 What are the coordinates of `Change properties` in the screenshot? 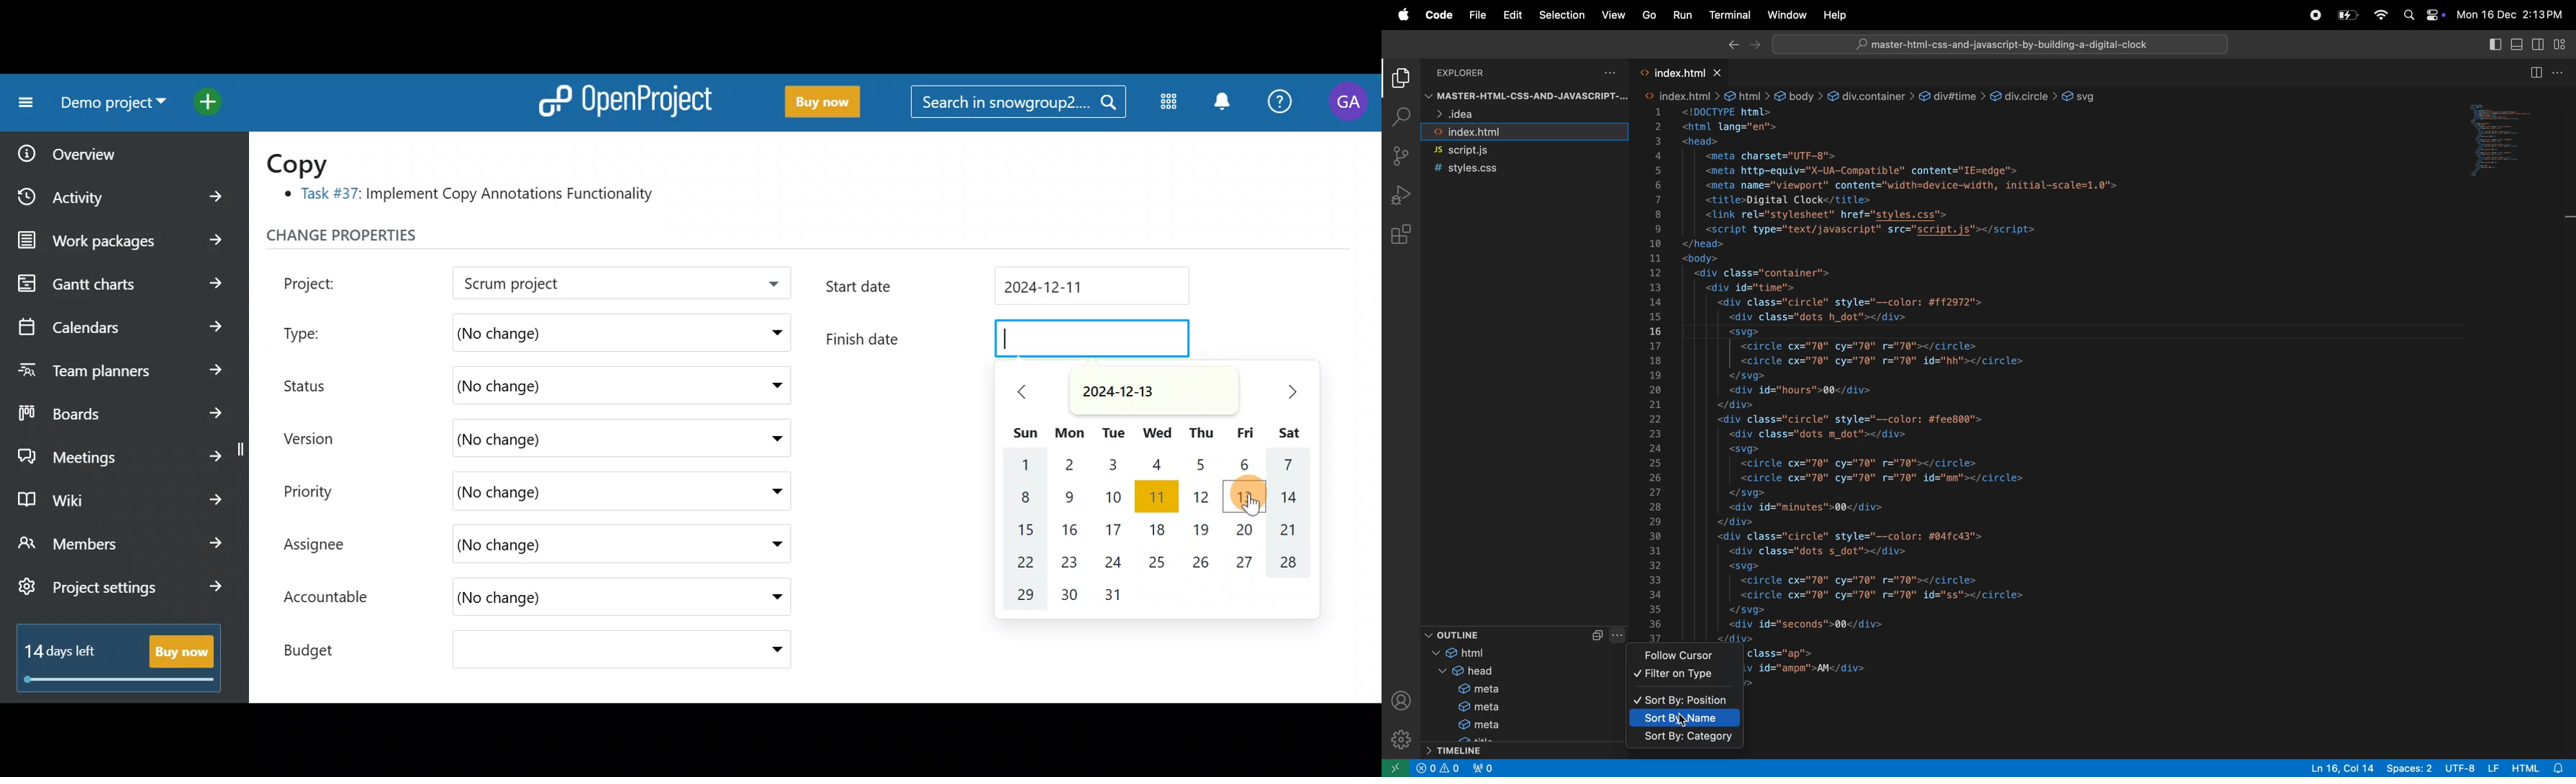 It's located at (371, 239).